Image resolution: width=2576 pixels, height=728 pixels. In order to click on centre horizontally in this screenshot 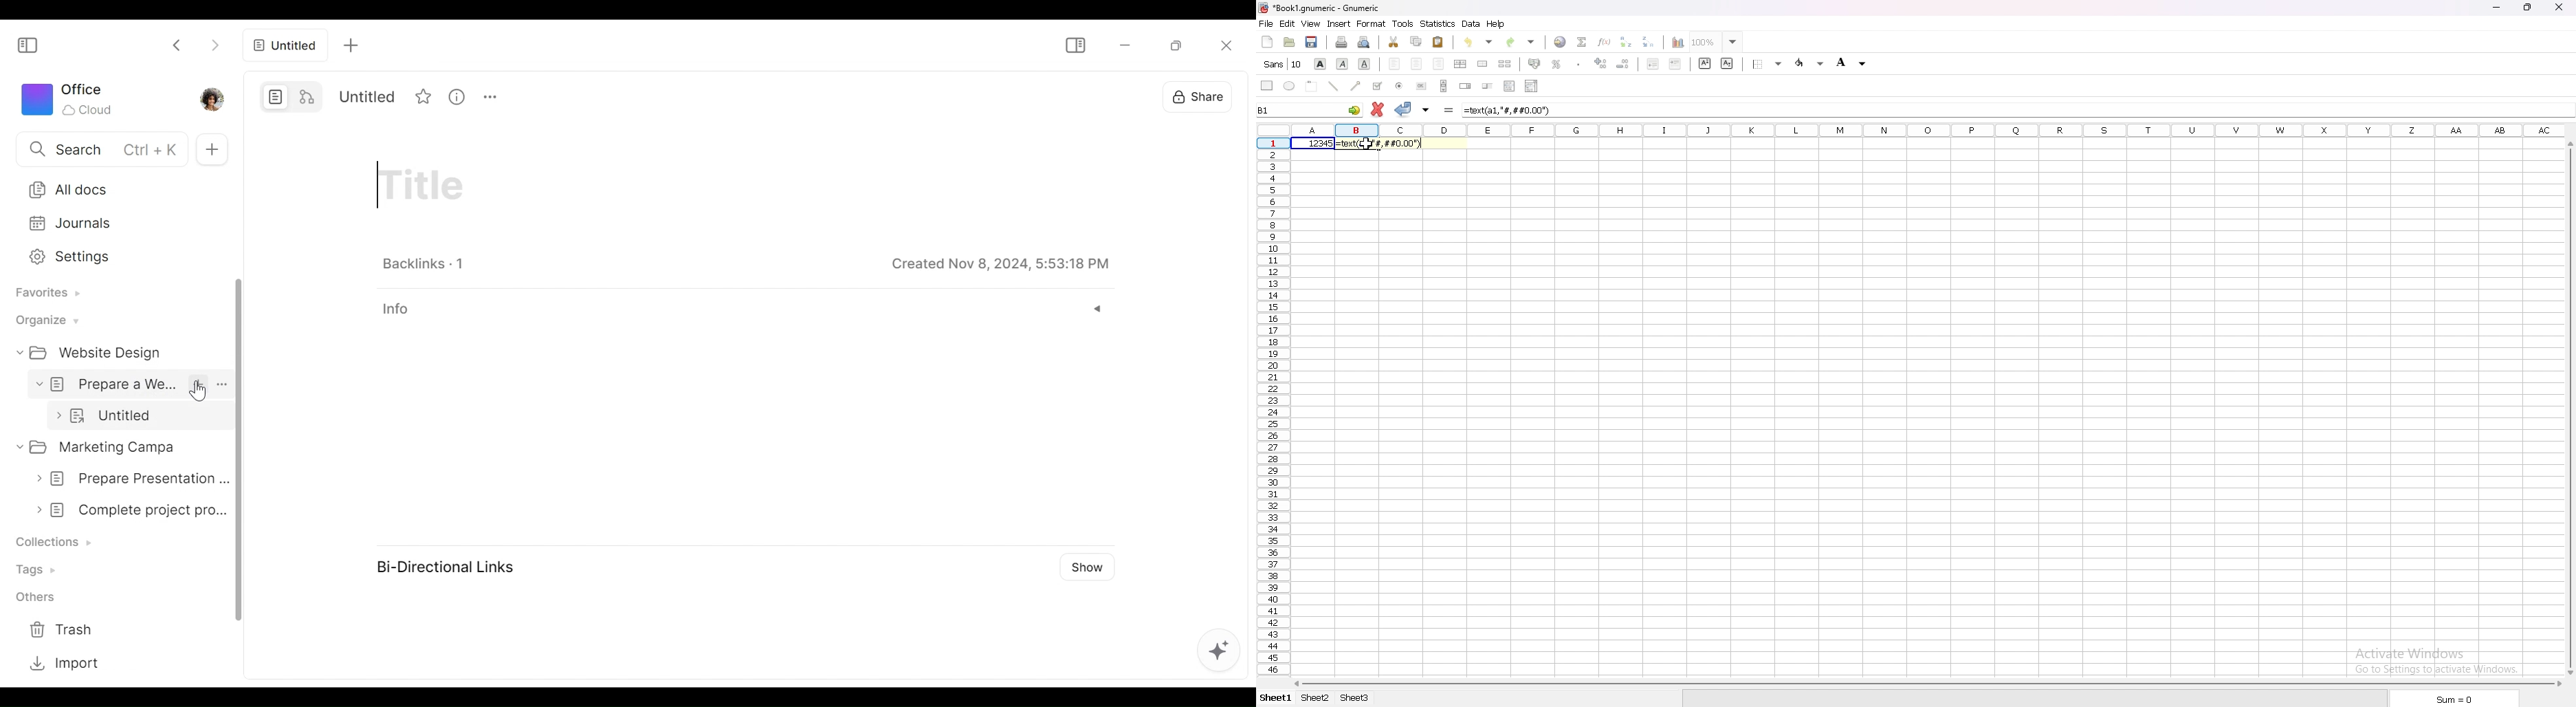, I will do `click(1461, 64)`.